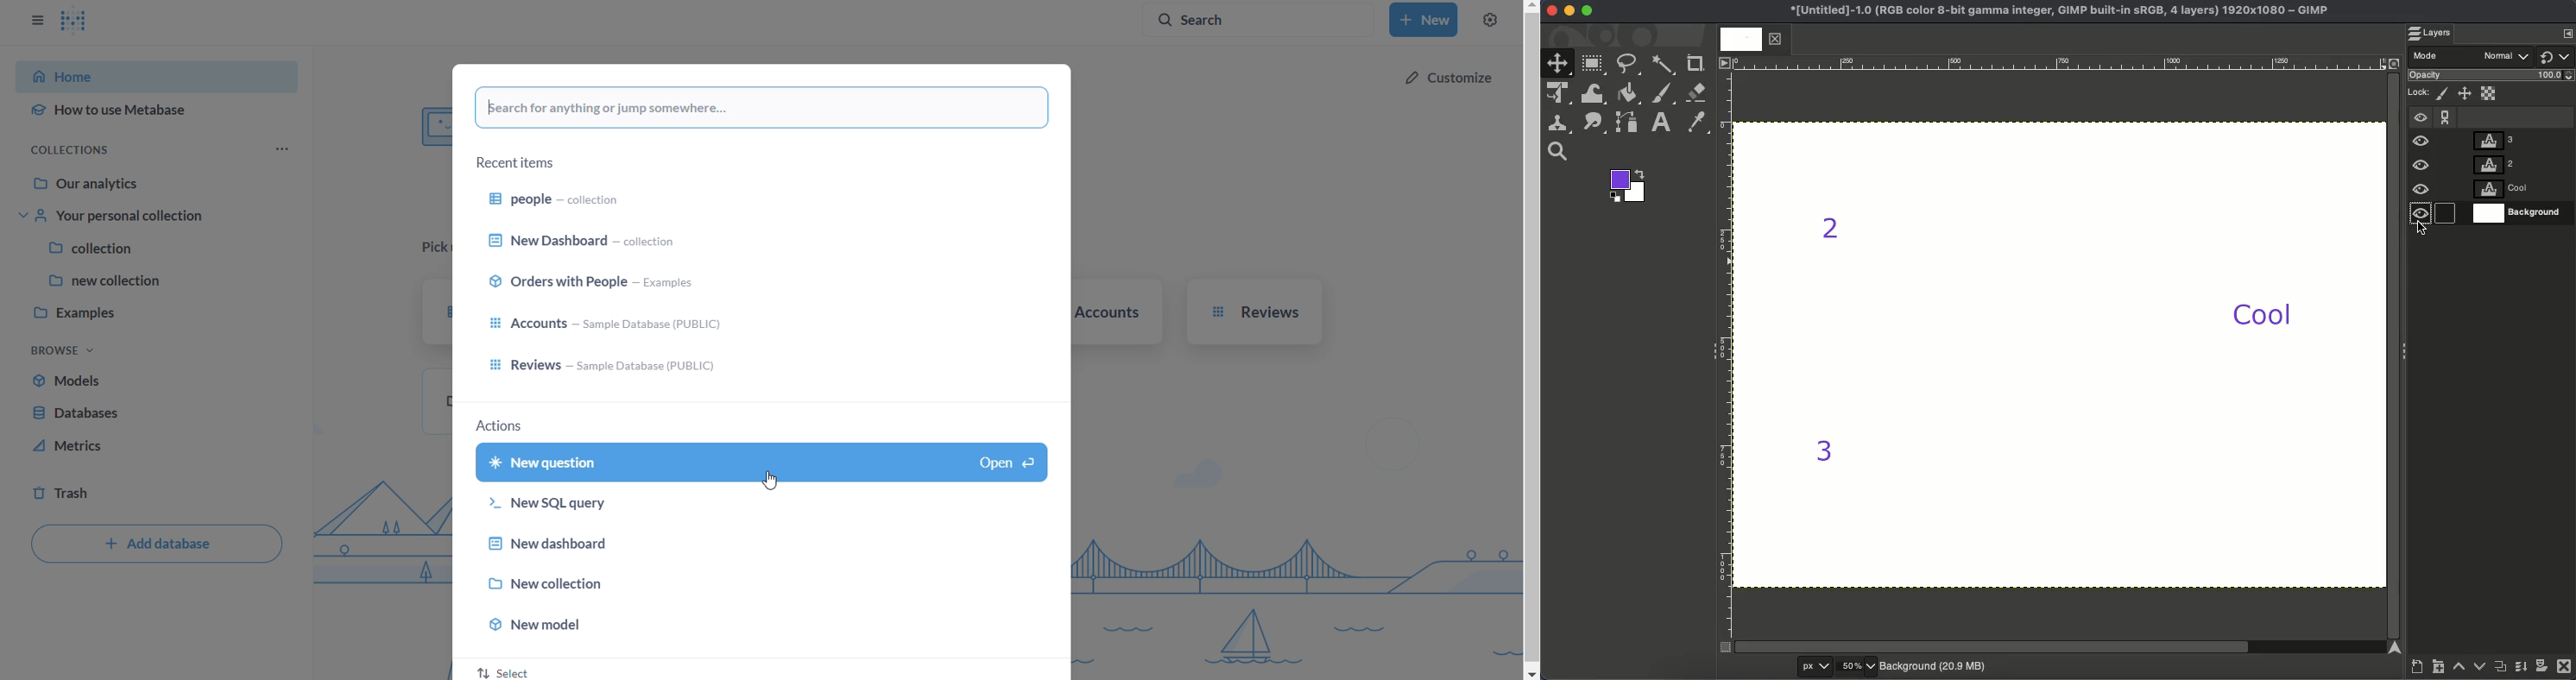 Image resolution: width=2576 pixels, height=700 pixels. Describe the element at coordinates (1594, 64) in the screenshot. I see `Rectangular select` at that location.